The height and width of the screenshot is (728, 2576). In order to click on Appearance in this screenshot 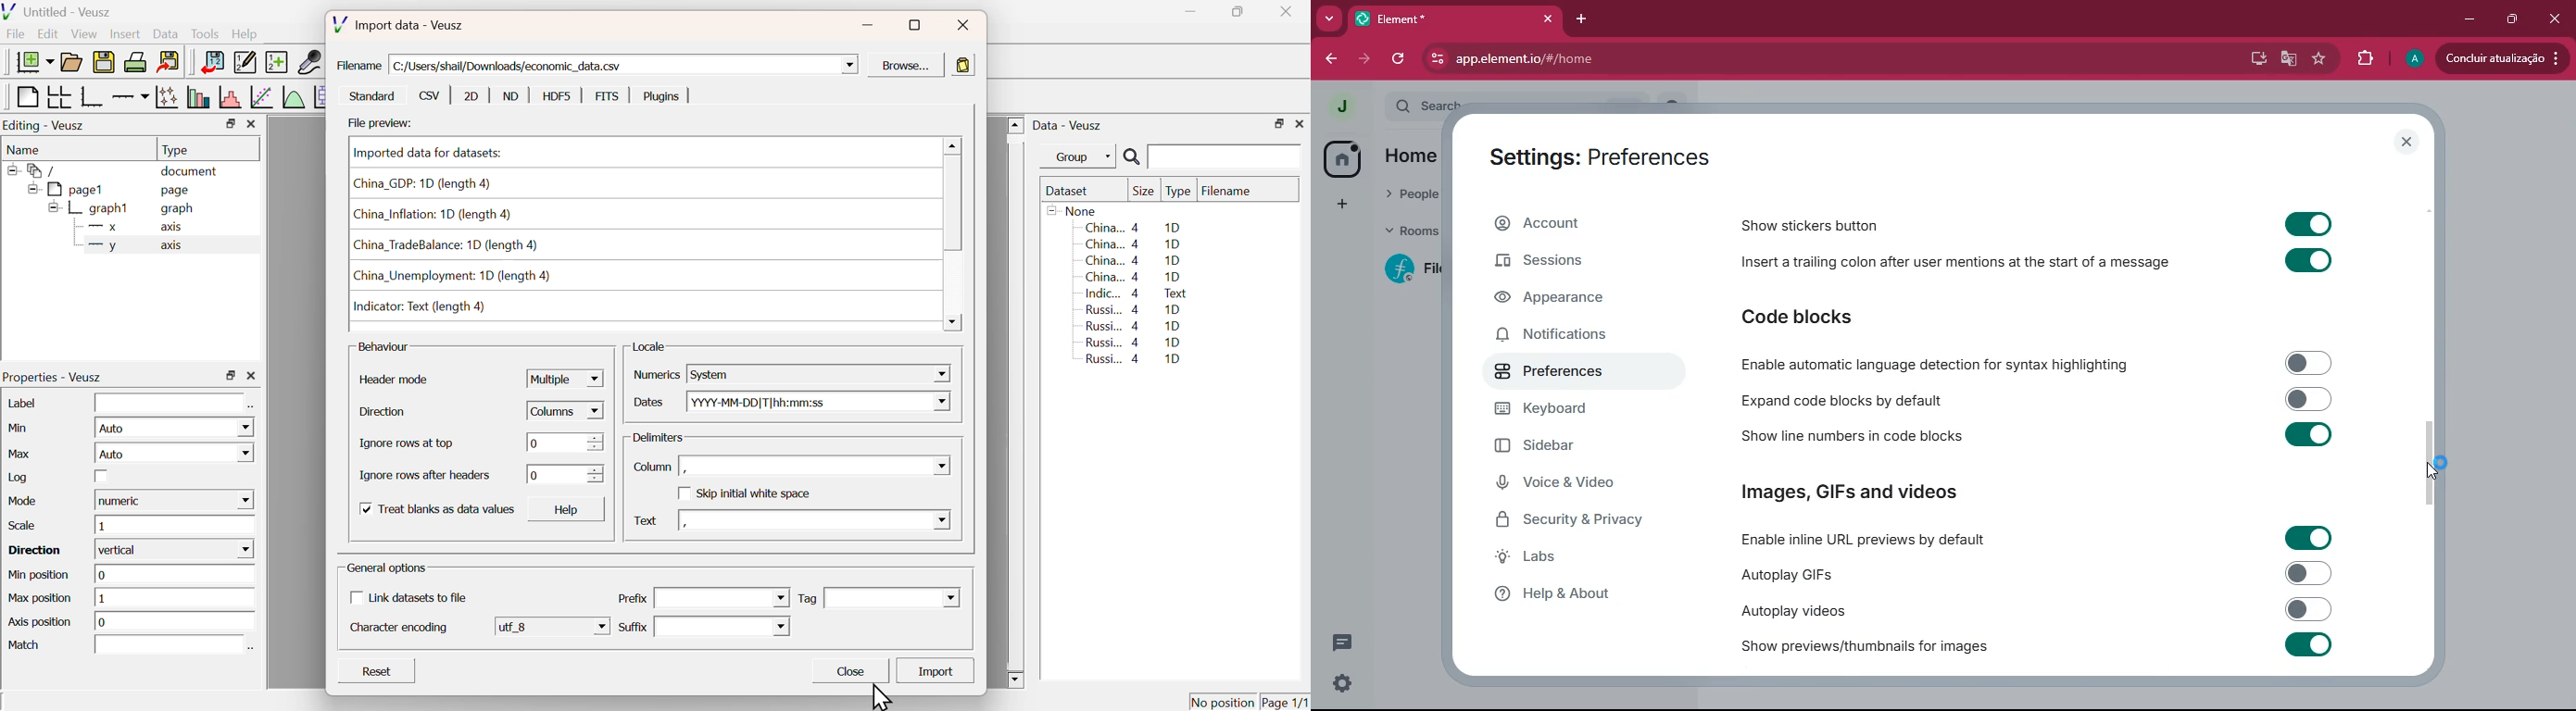, I will do `click(1556, 303)`.